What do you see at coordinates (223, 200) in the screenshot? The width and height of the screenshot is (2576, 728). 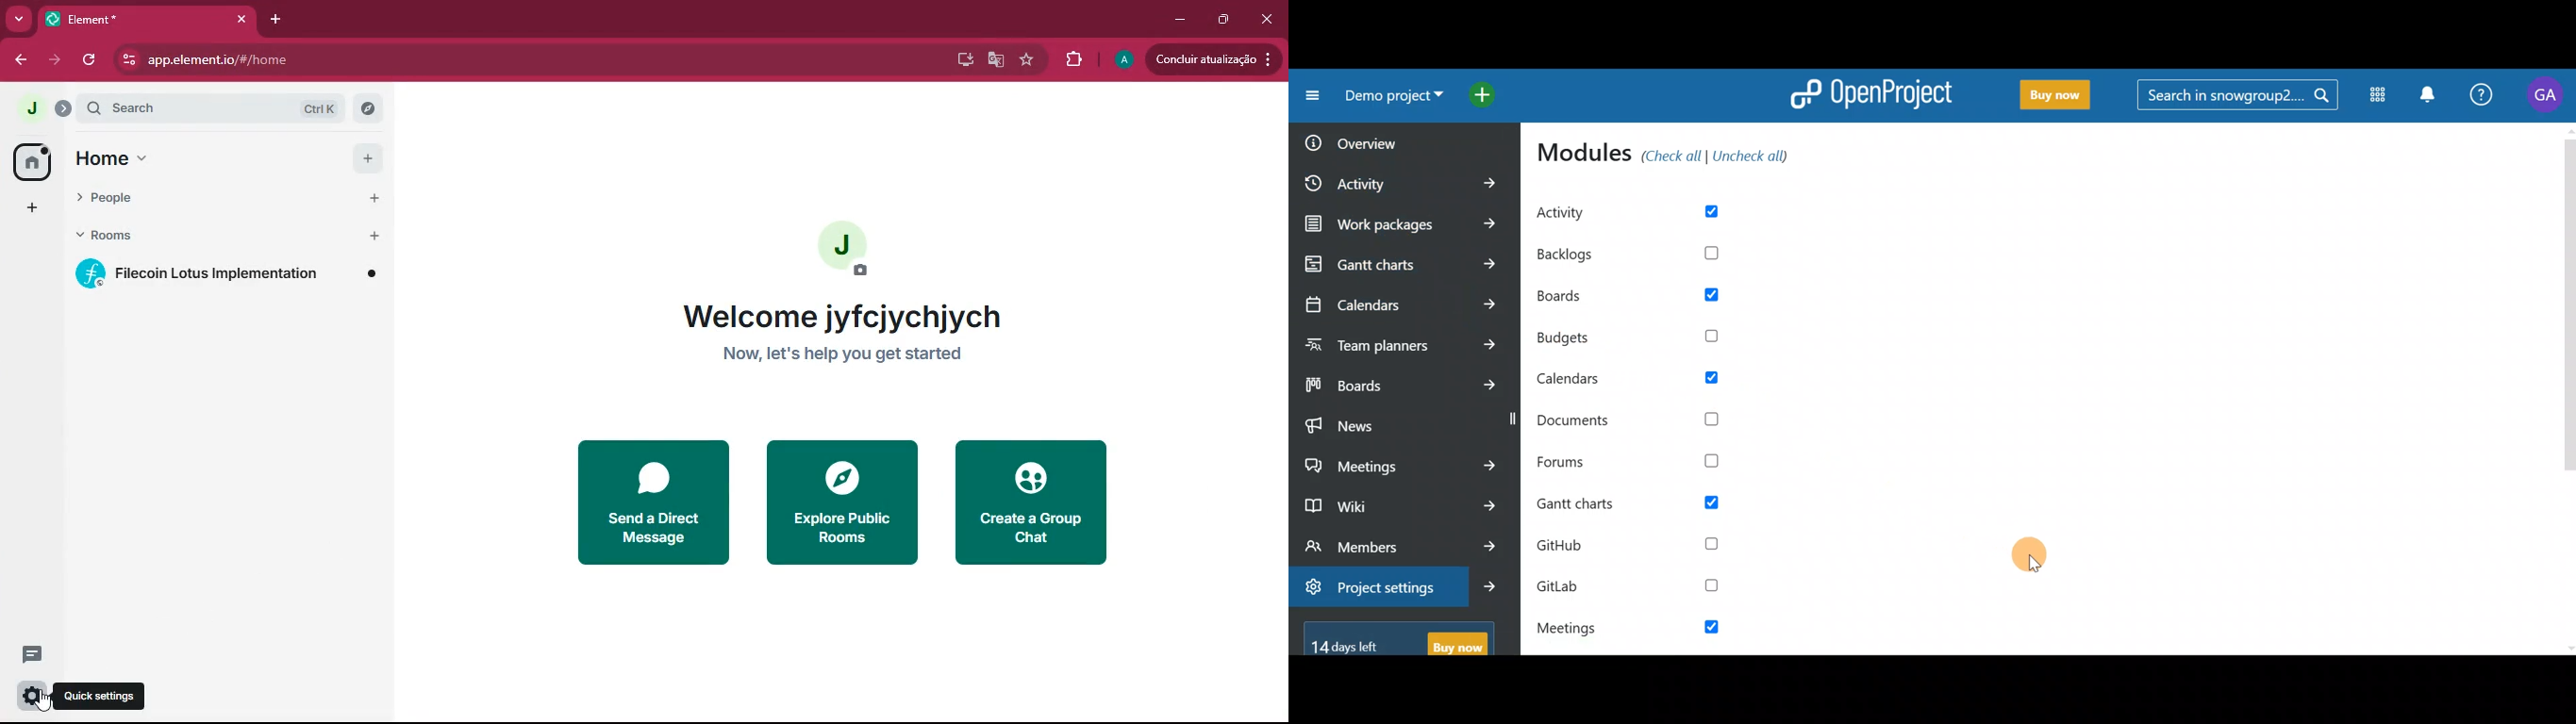 I see `people` at bounding box center [223, 200].